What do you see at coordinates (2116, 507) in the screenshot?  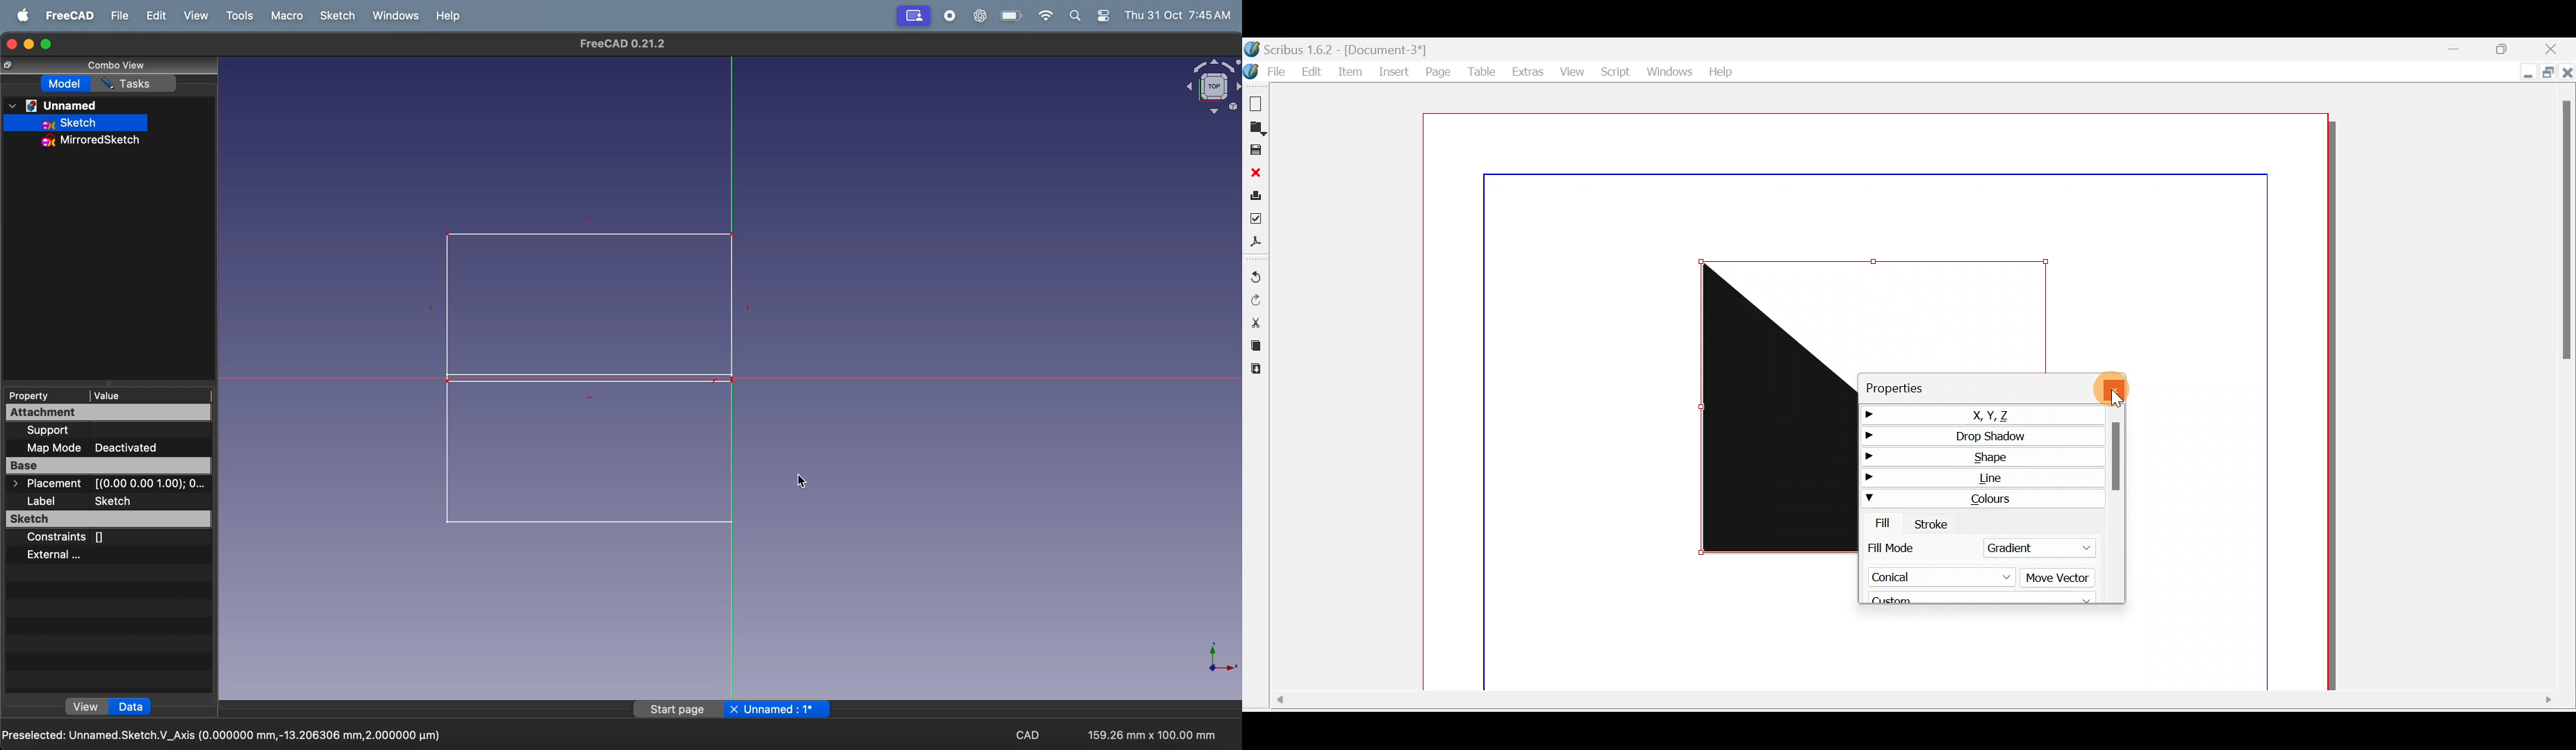 I see `Scroll bar` at bounding box center [2116, 507].